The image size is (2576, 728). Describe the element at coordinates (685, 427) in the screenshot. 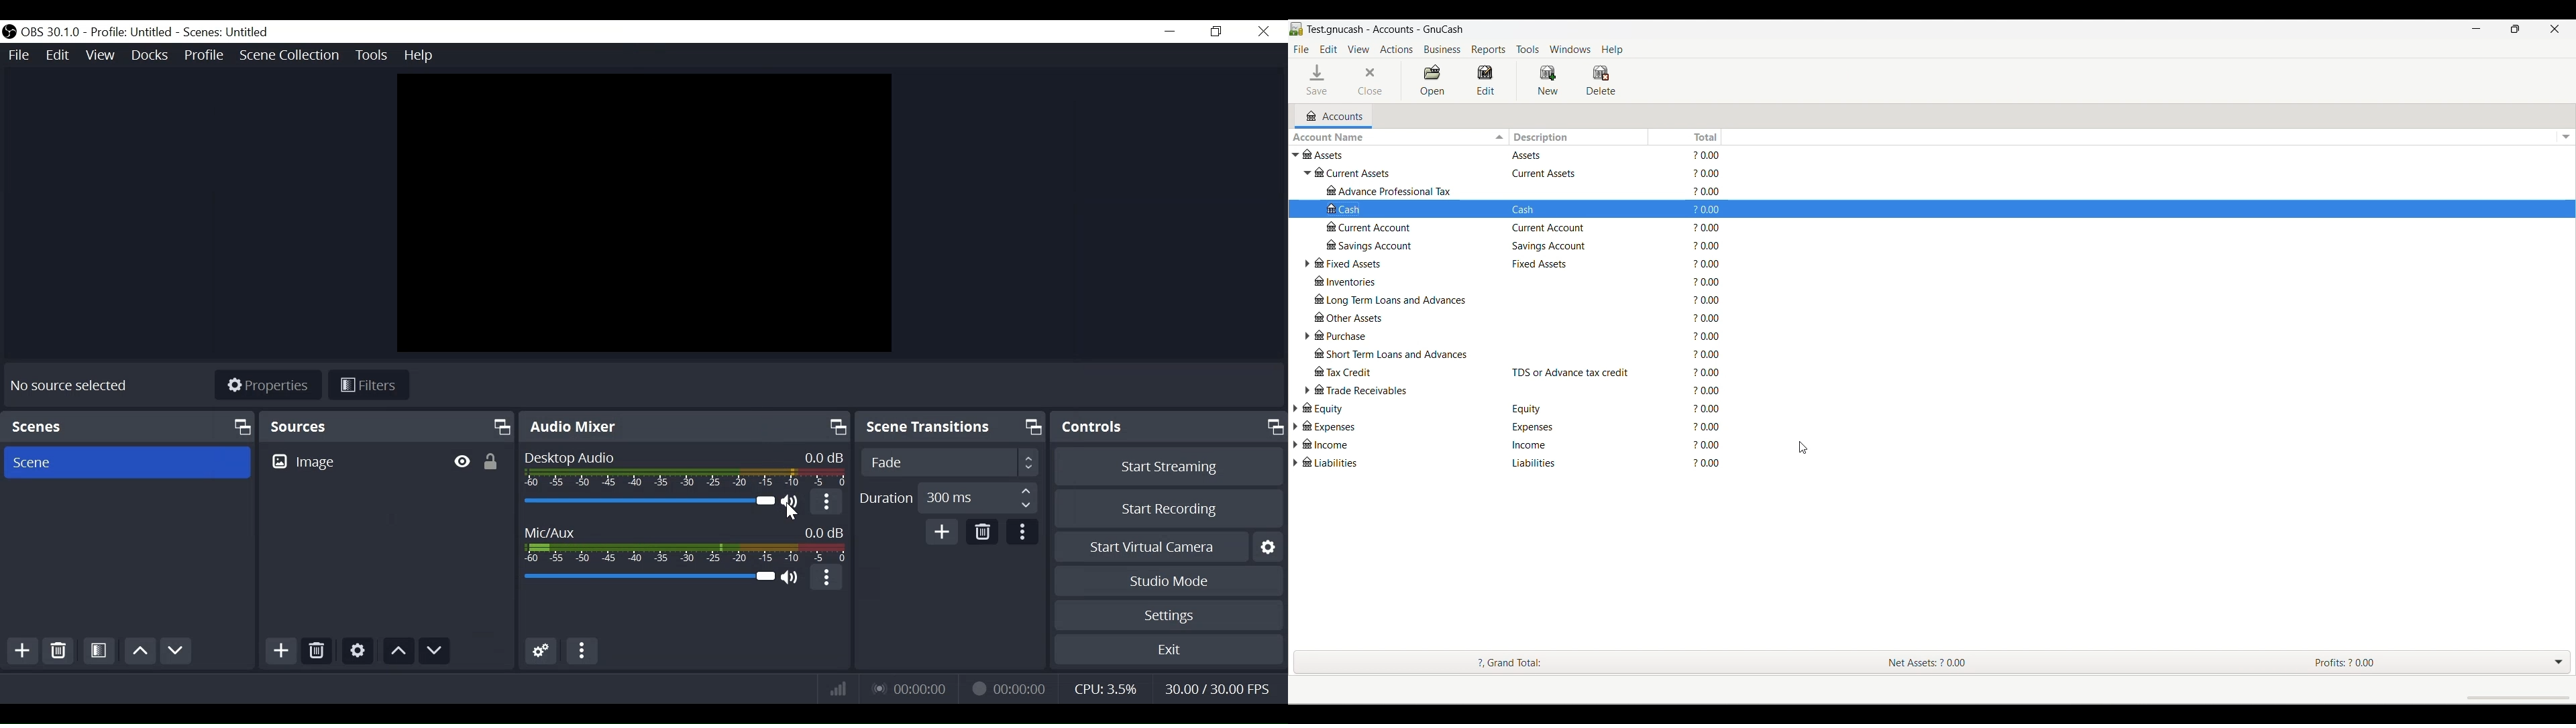

I see `Audio Mixer` at that location.